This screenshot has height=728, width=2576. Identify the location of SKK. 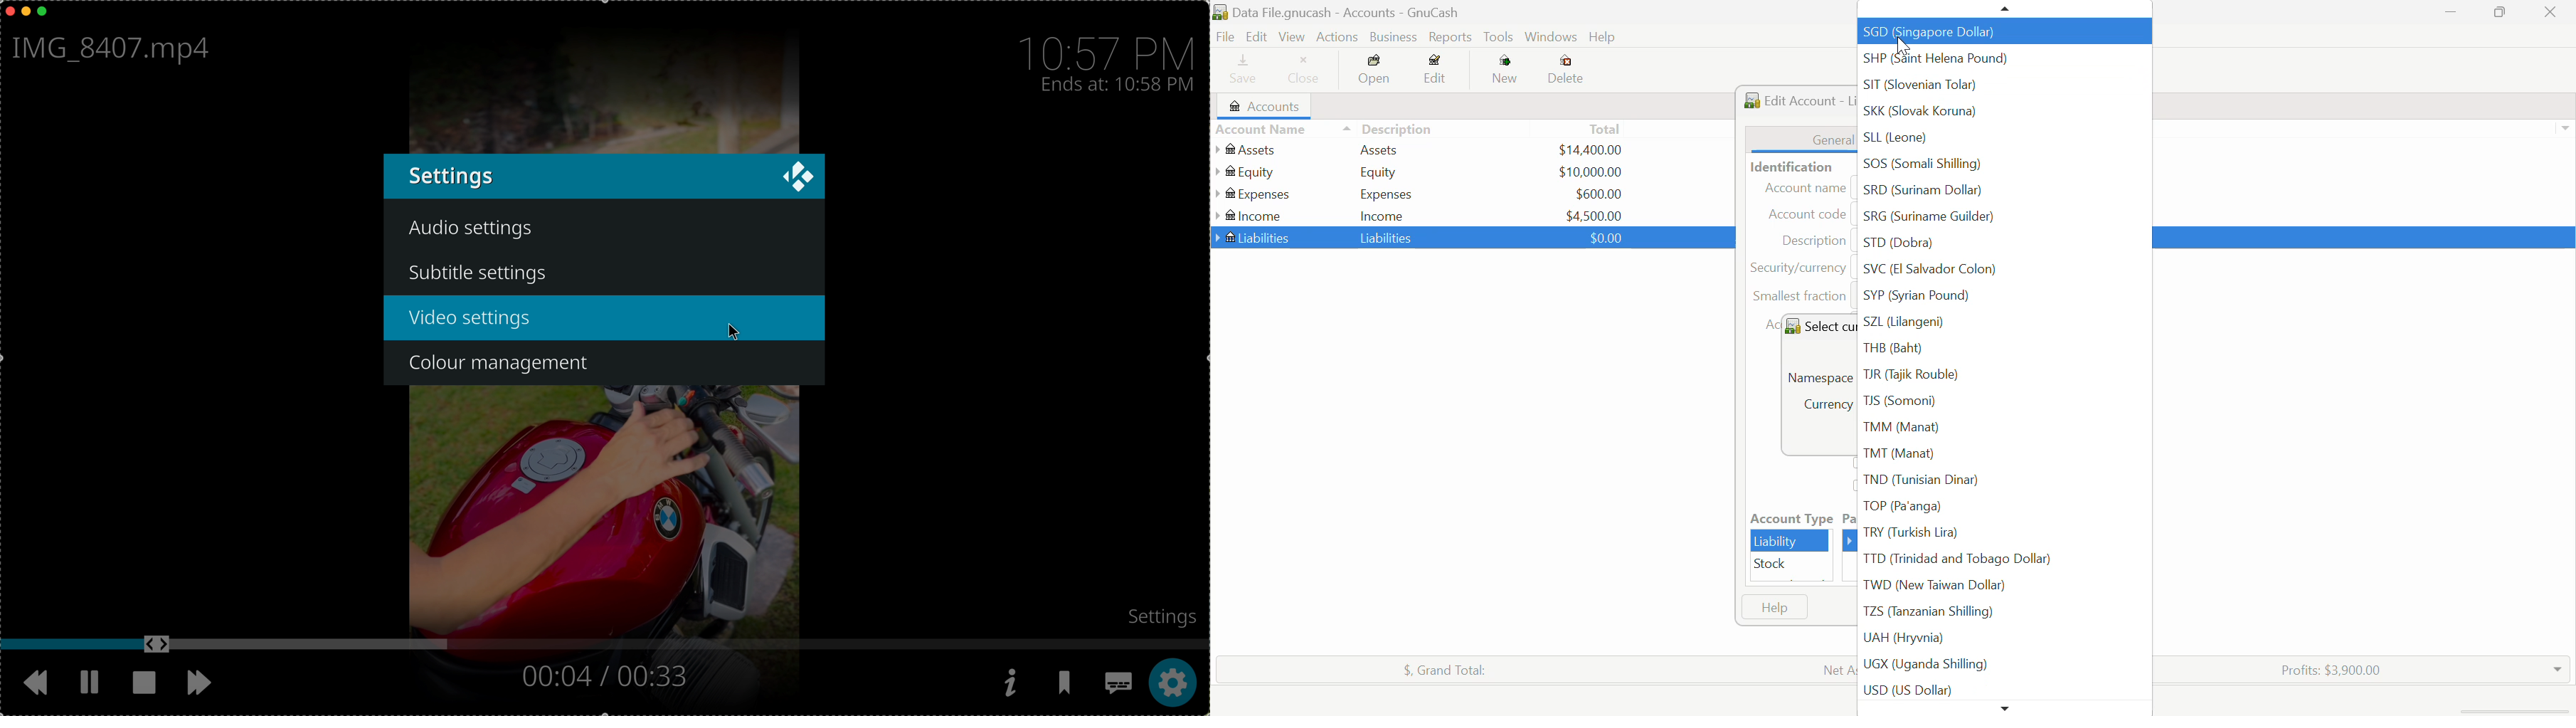
(2003, 116).